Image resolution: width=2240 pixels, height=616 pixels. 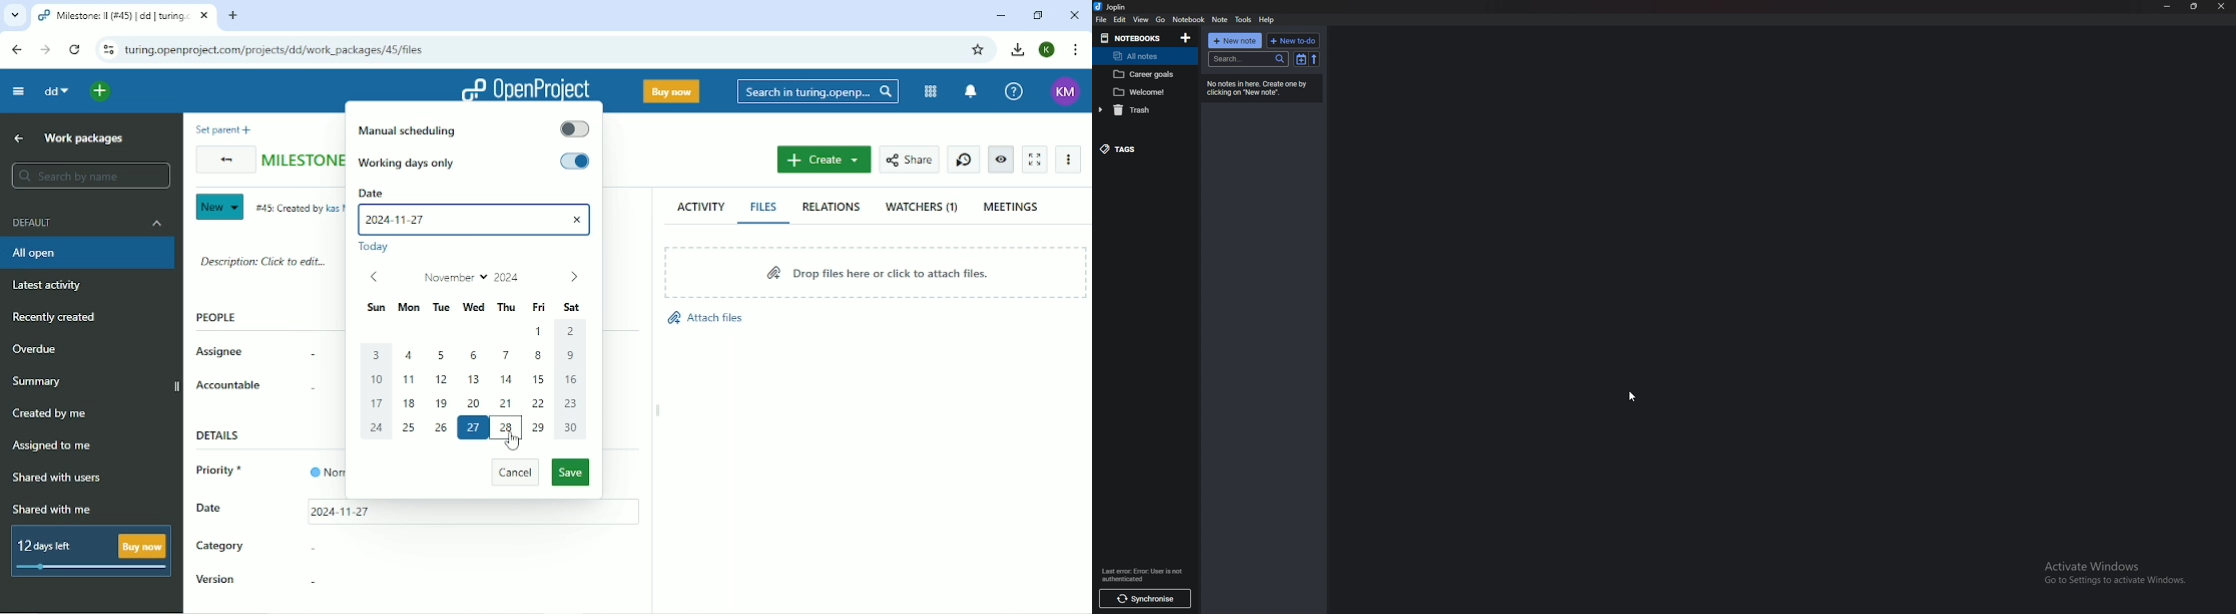 What do you see at coordinates (931, 92) in the screenshot?
I see `Modules` at bounding box center [931, 92].